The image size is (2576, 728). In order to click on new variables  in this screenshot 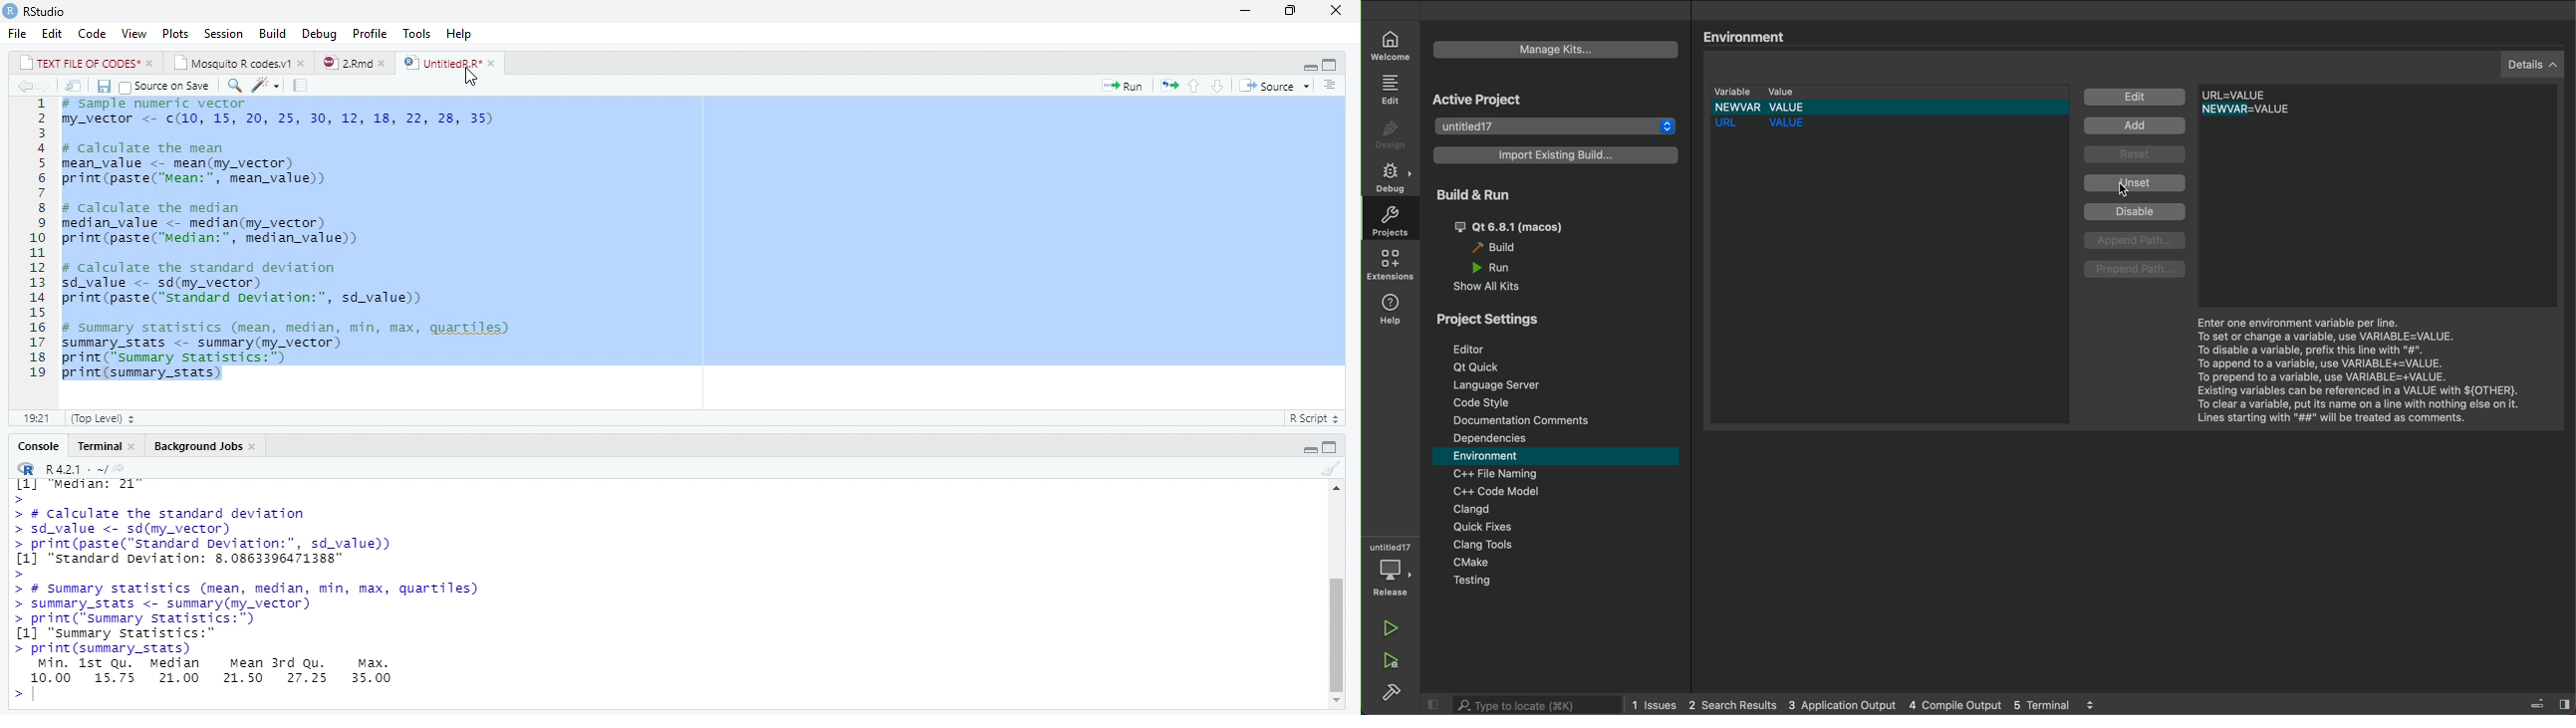, I will do `click(2276, 104)`.